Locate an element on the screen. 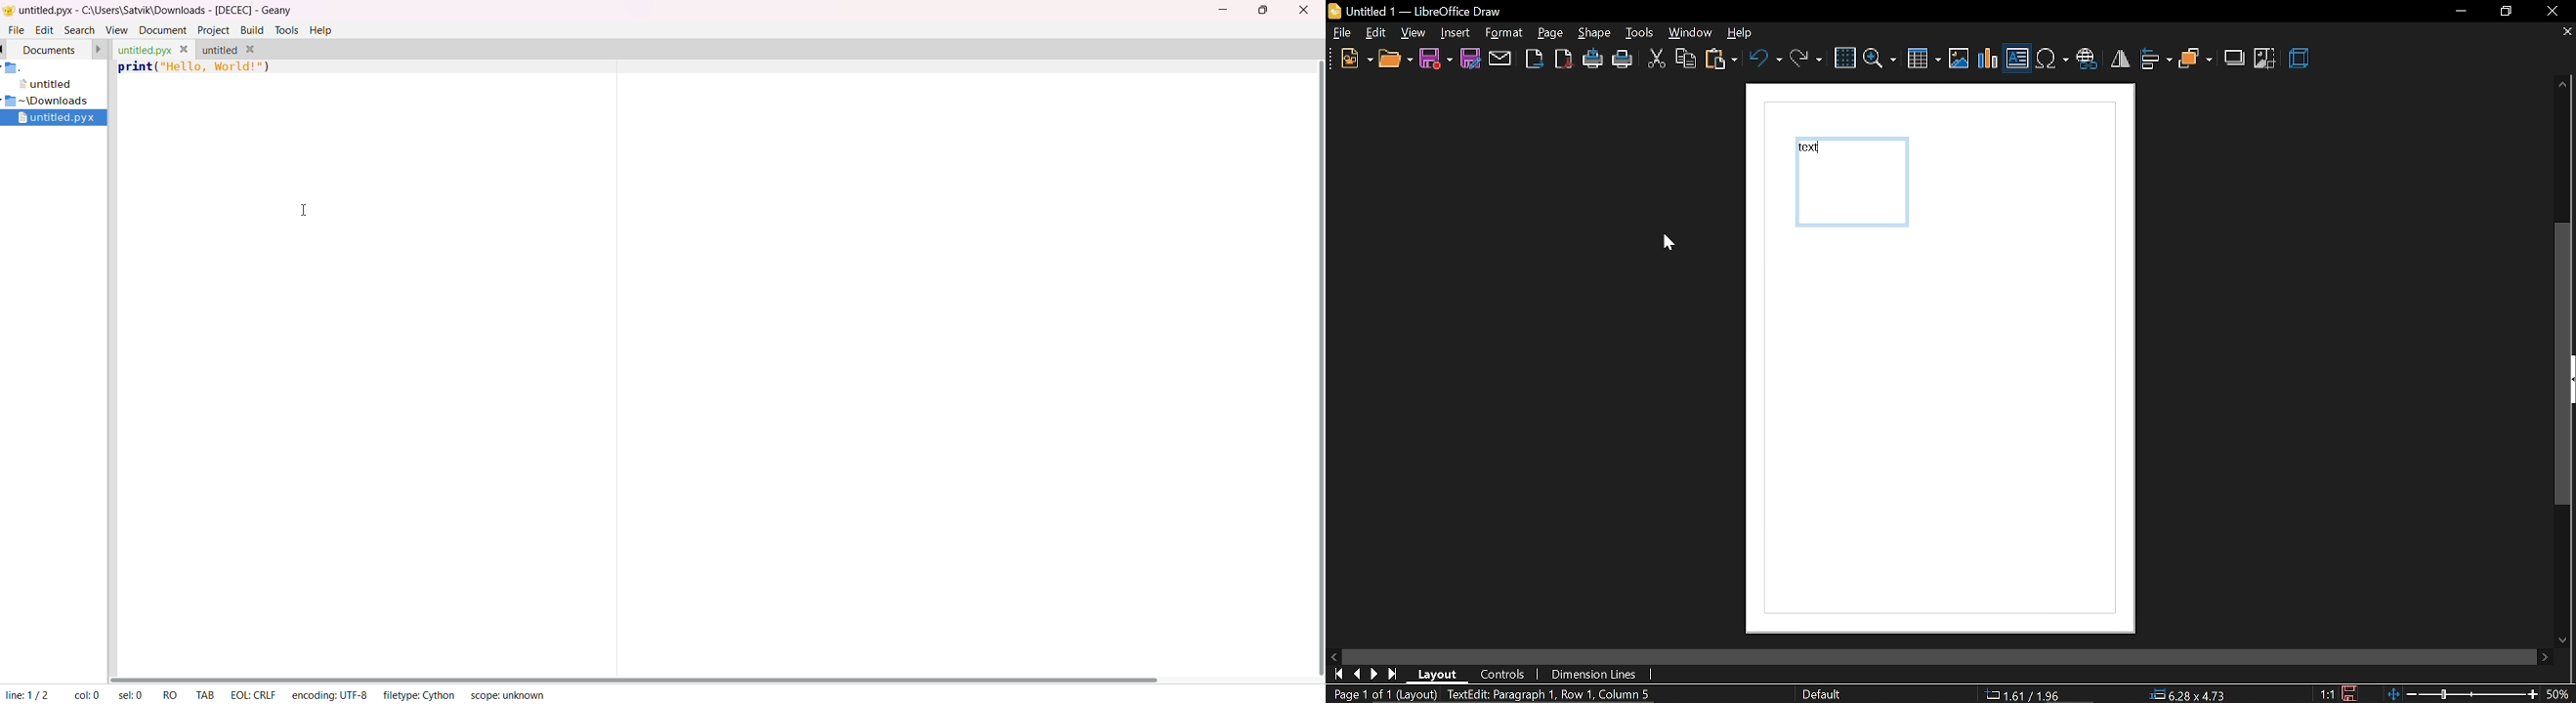  edit is located at coordinates (1377, 34).